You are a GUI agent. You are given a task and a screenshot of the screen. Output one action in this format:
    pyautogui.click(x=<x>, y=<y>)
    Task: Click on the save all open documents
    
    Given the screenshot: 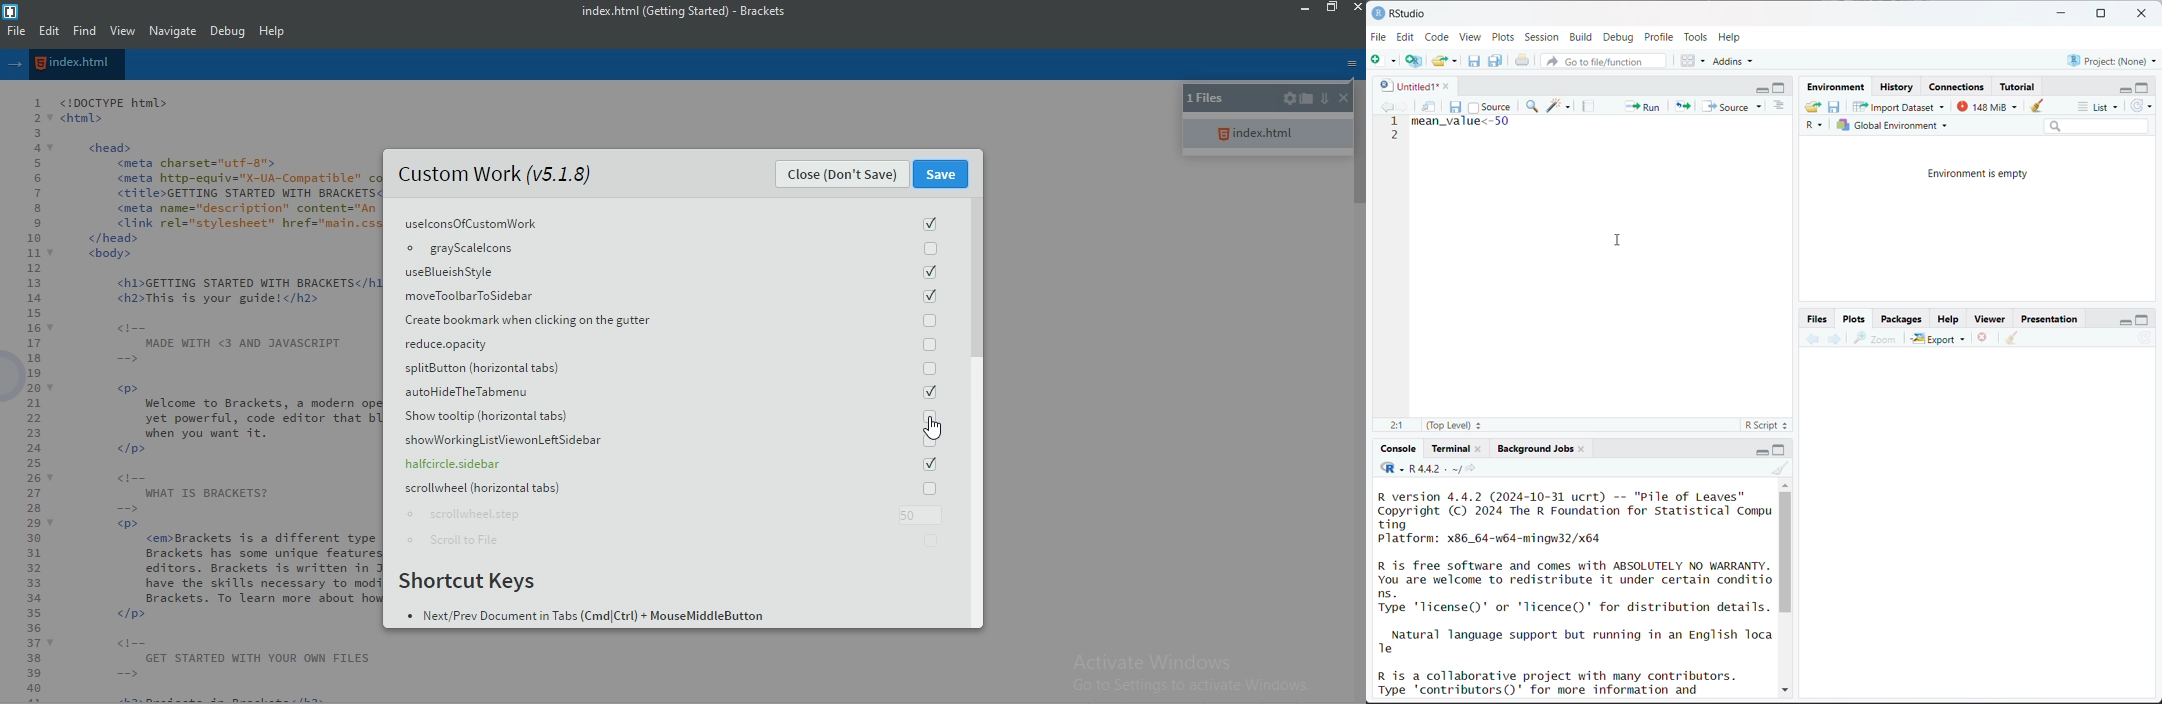 What is the action you would take?
    pyautogui.click(x=1496, y=61)
    